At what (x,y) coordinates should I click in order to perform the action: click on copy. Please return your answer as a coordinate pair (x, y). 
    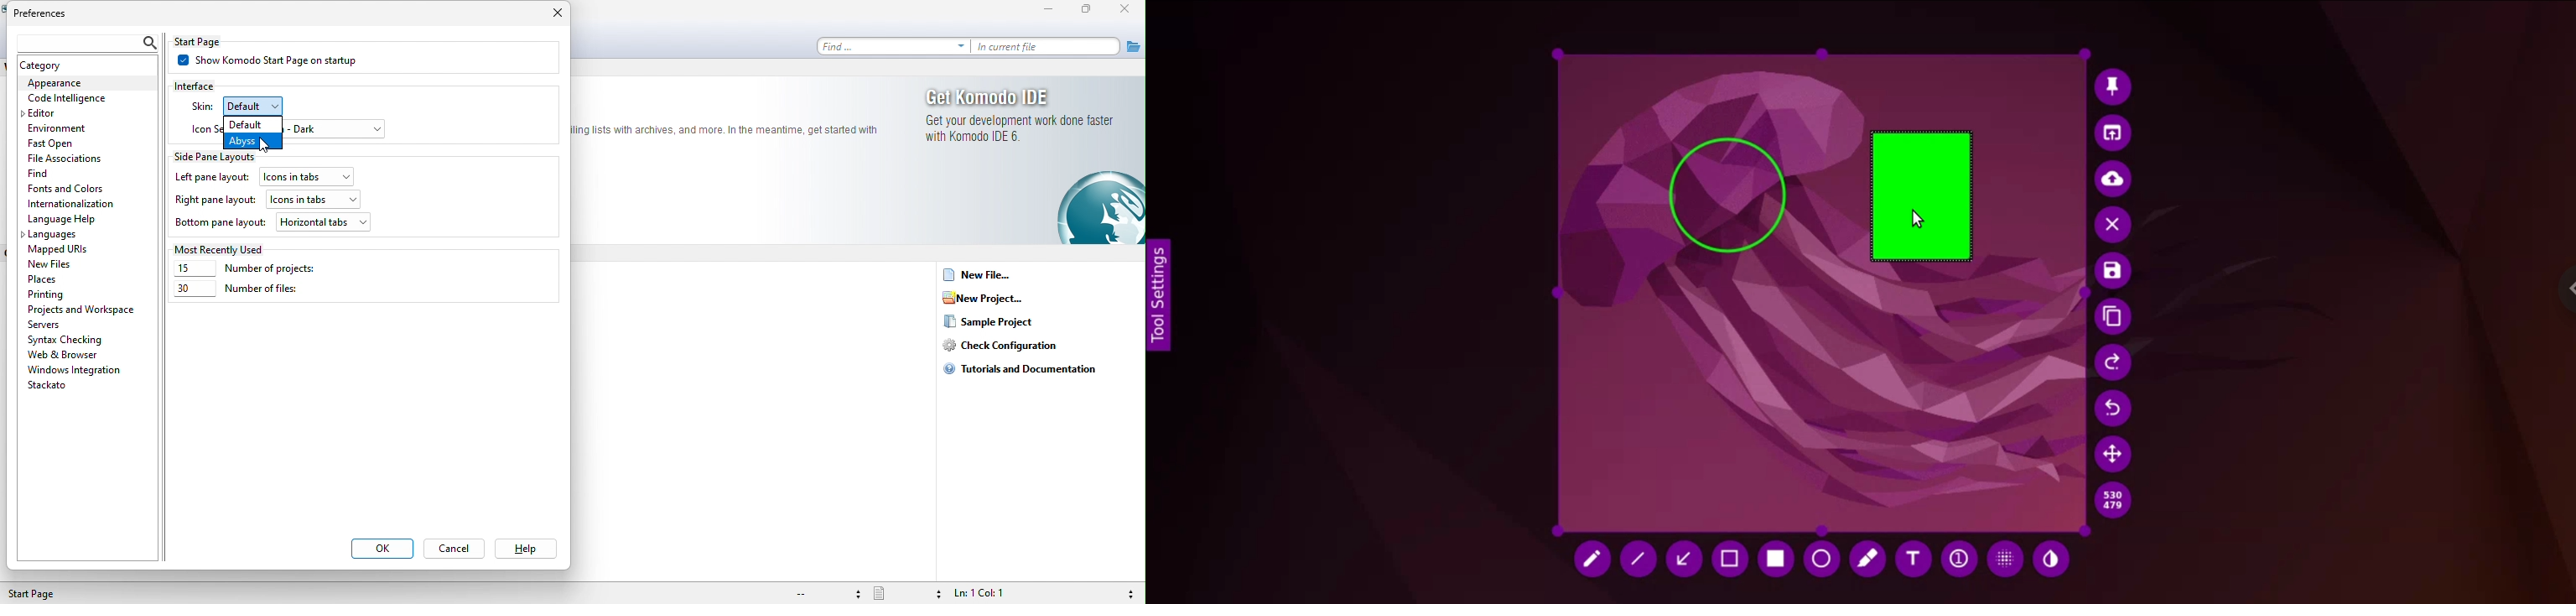
    Looking at the image, I should click on (2113, 316).